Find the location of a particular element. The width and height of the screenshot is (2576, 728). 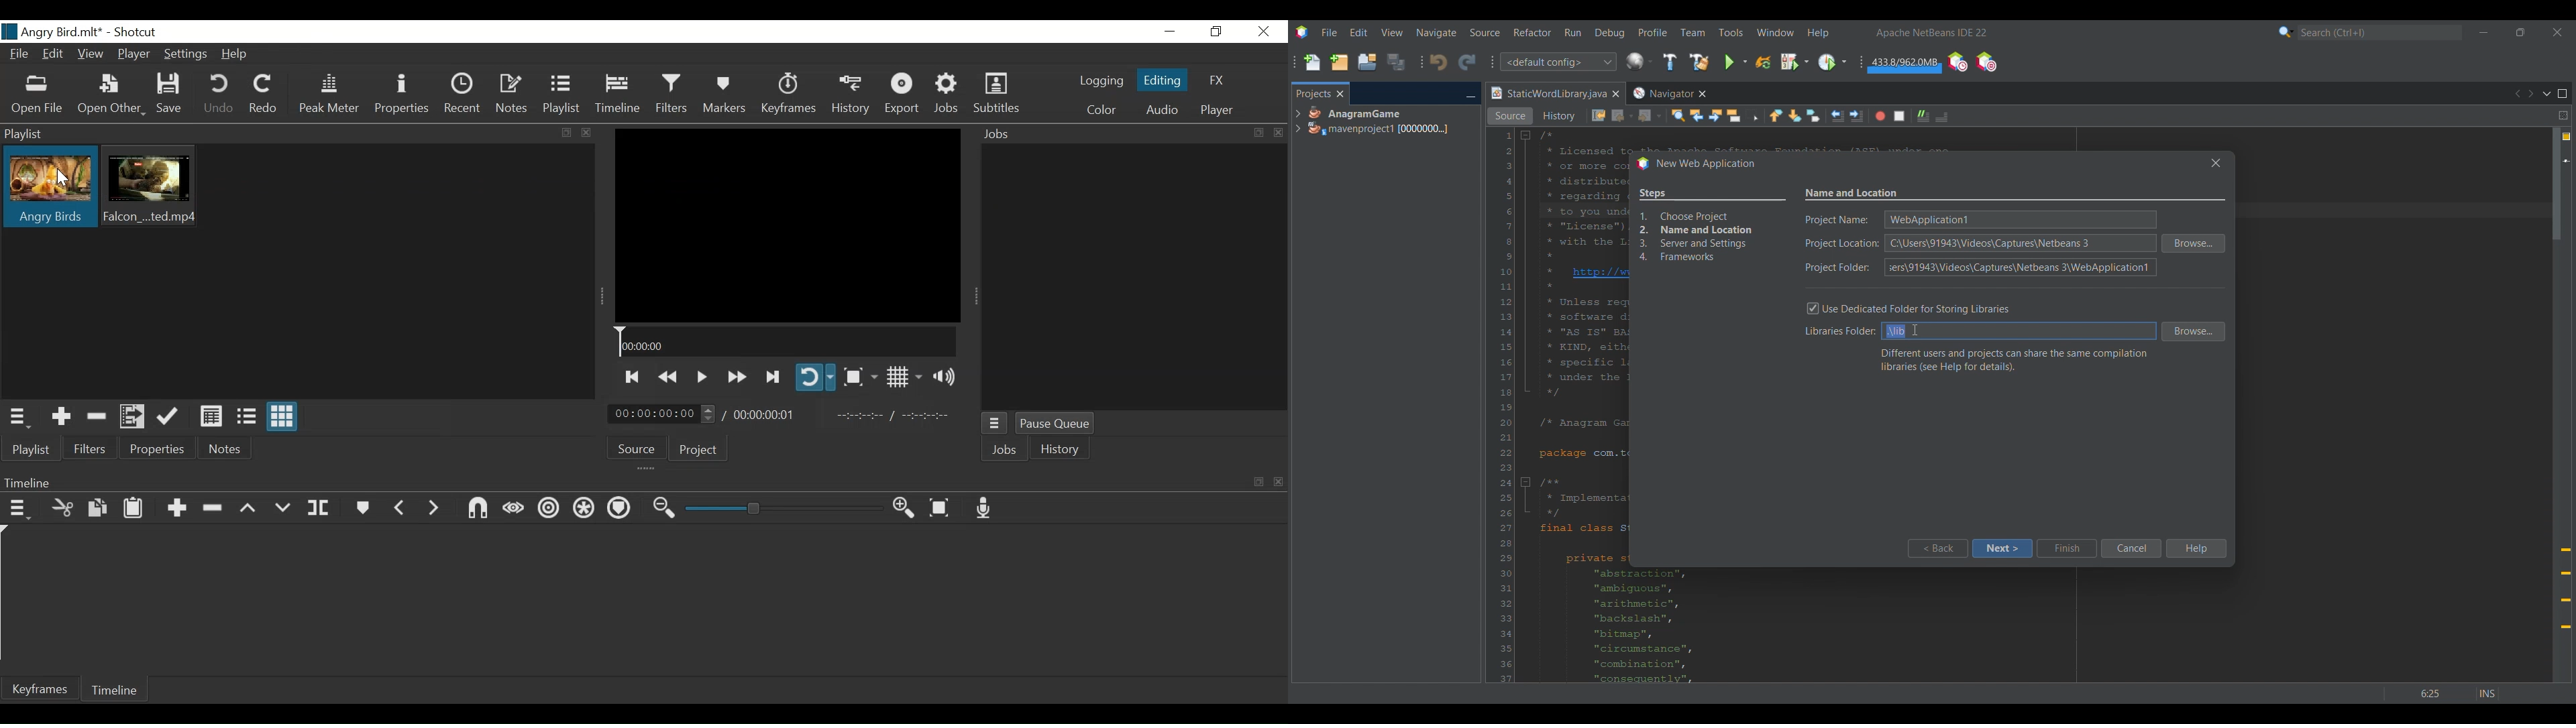

Garbage collection changed is located at coordinates (1904, 64).